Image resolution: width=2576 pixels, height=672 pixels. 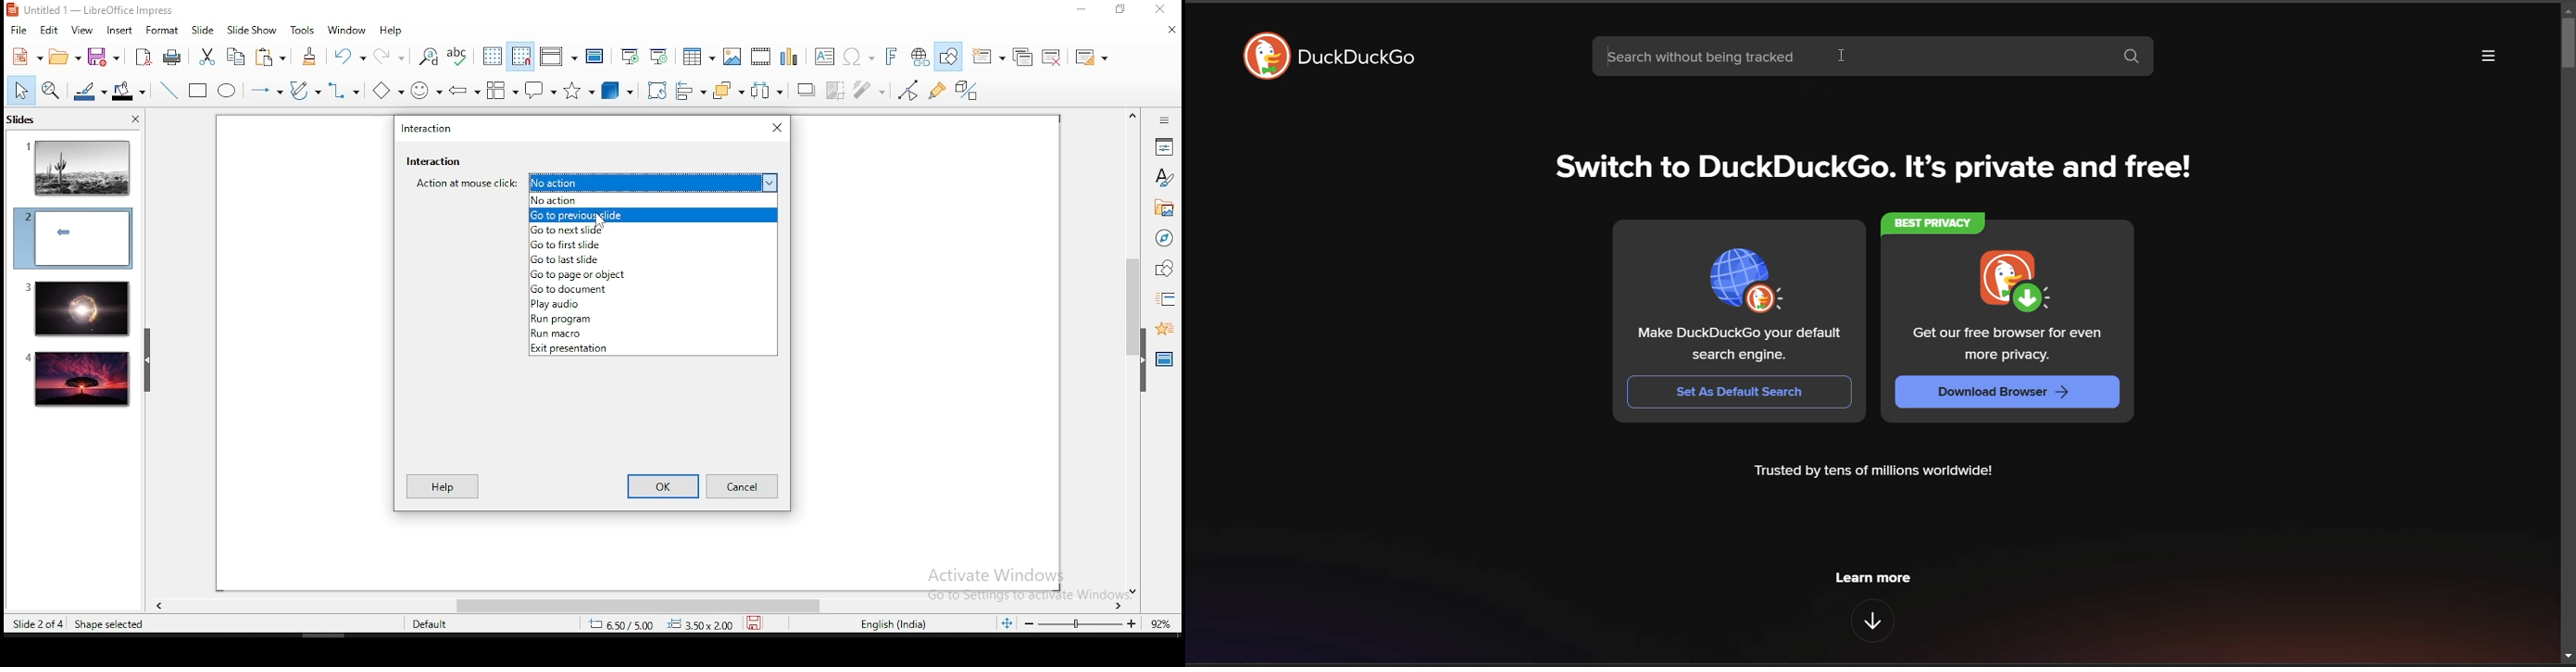 I want to click on , so click(x=1162, y=120).